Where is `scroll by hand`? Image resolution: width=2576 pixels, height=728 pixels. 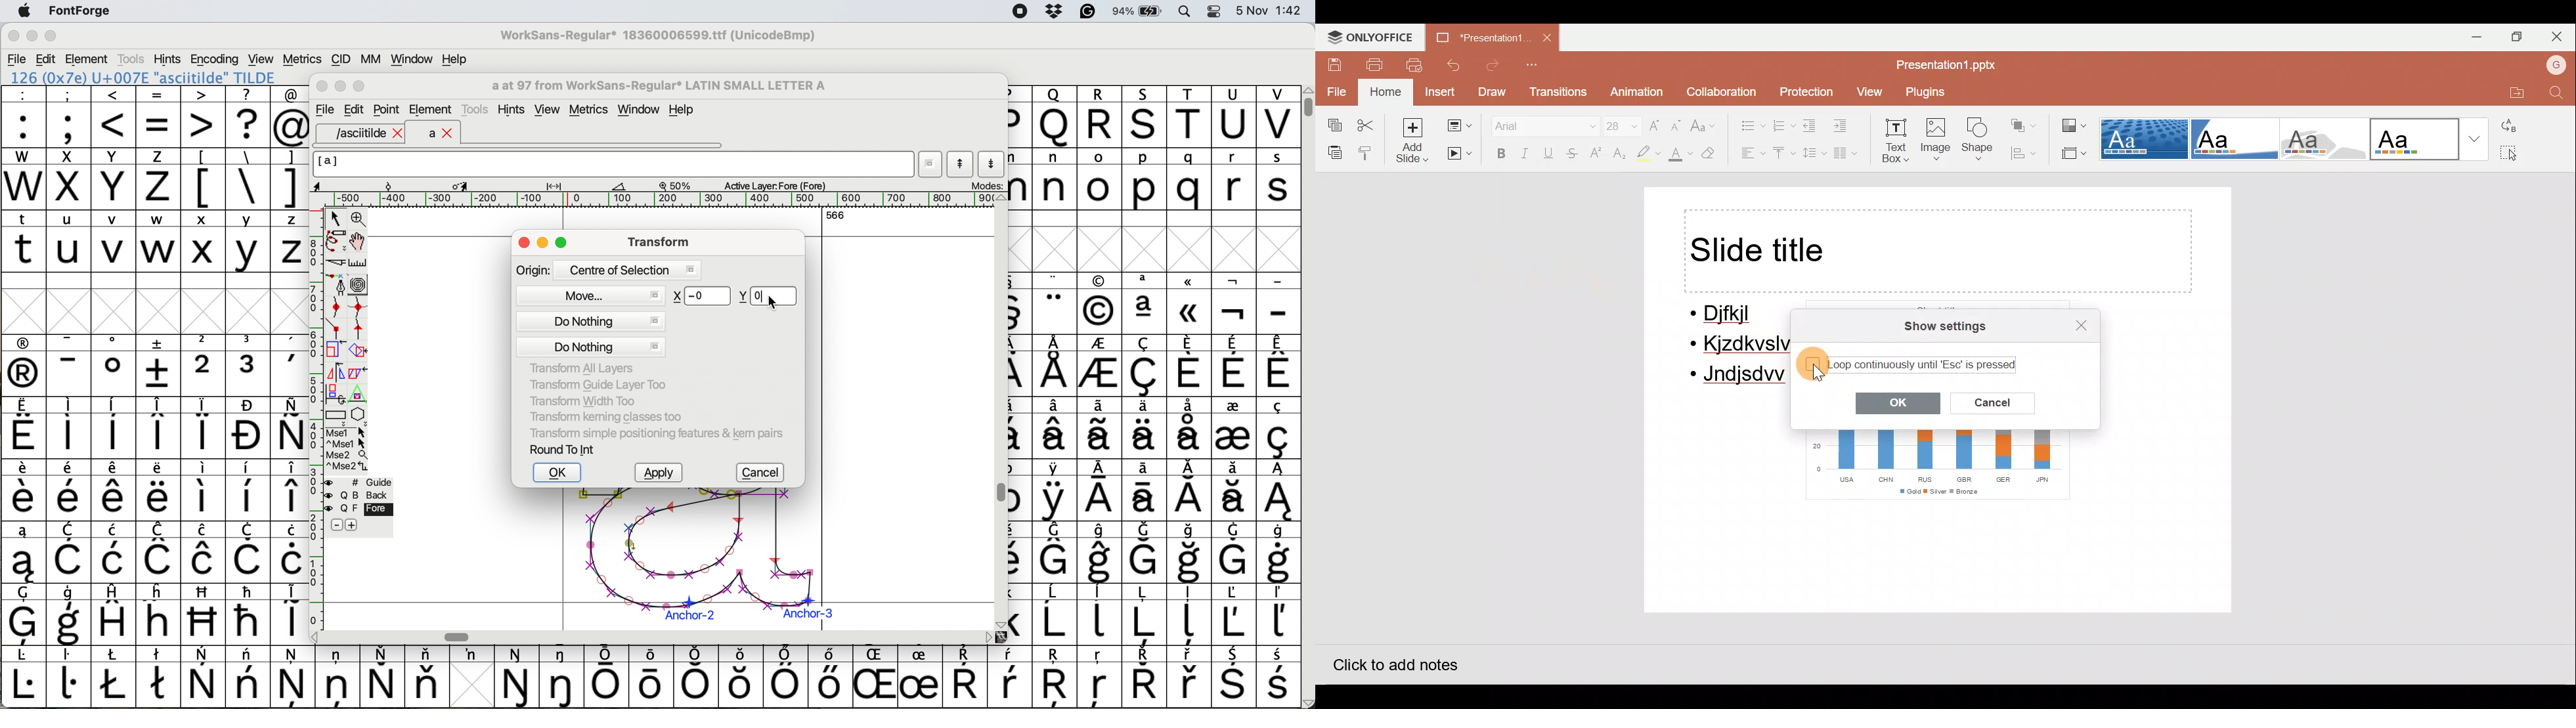
scroll by hand is located at coordinates (359, 242).